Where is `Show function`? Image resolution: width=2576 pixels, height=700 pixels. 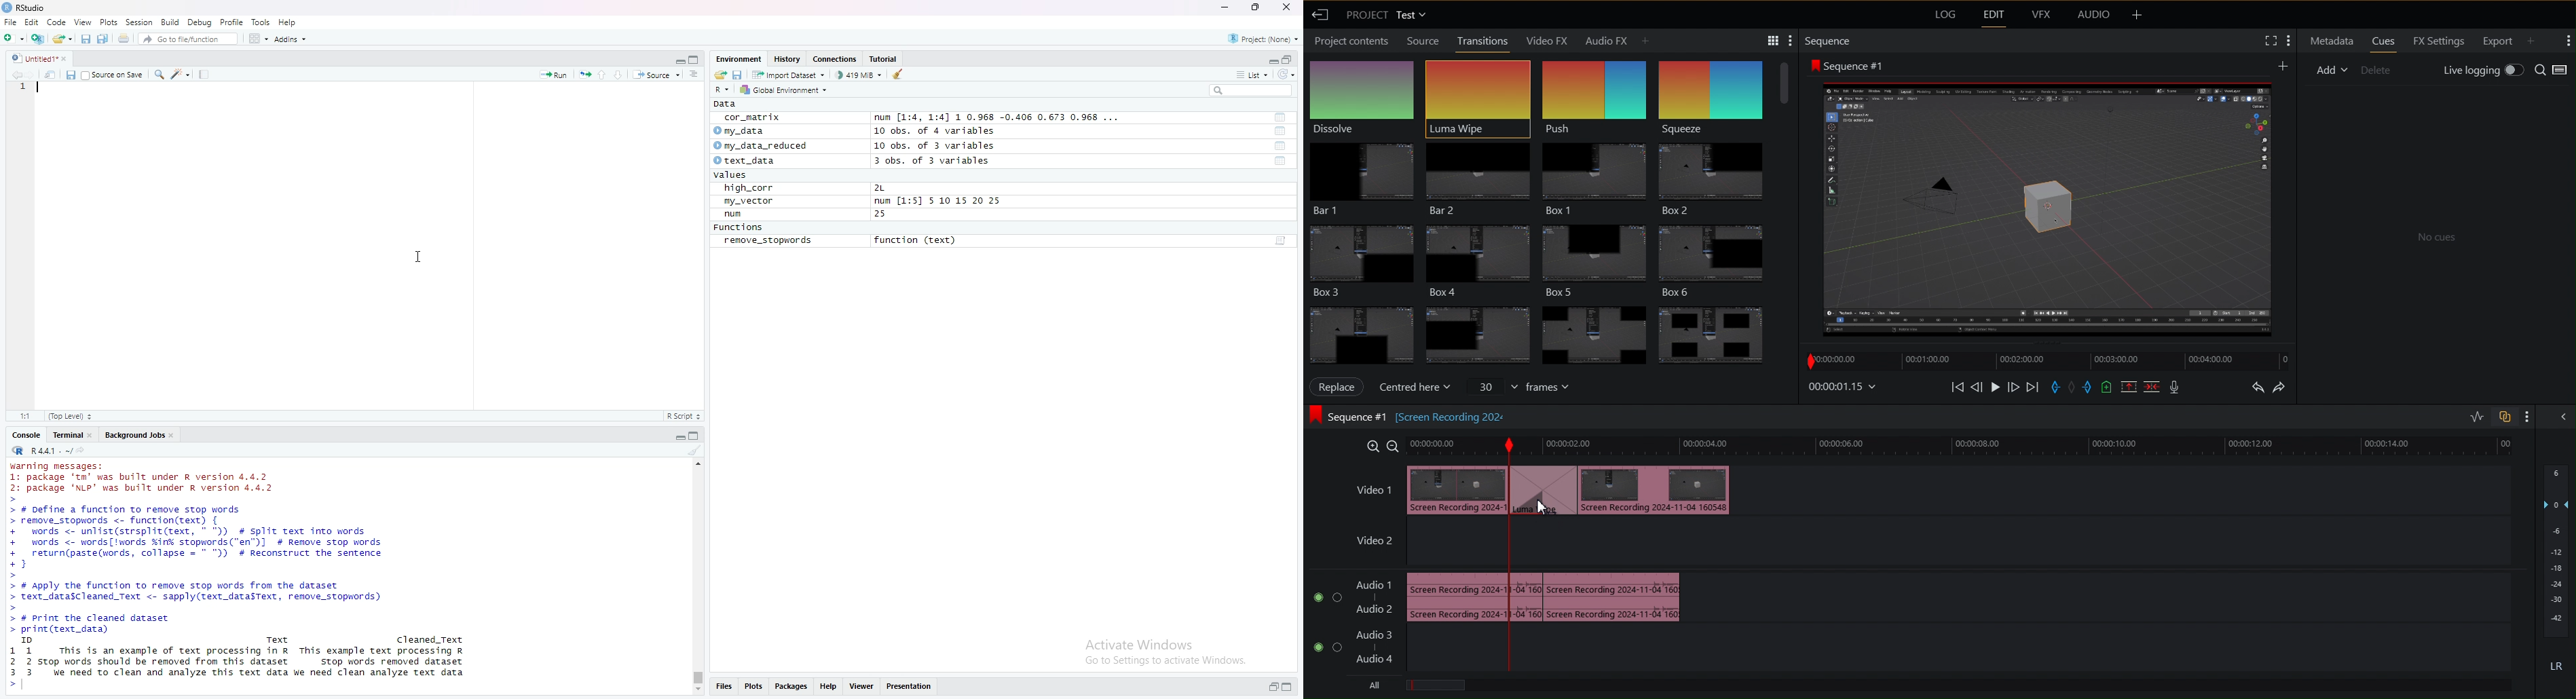 Show function is located at coordinates (1282, 241).